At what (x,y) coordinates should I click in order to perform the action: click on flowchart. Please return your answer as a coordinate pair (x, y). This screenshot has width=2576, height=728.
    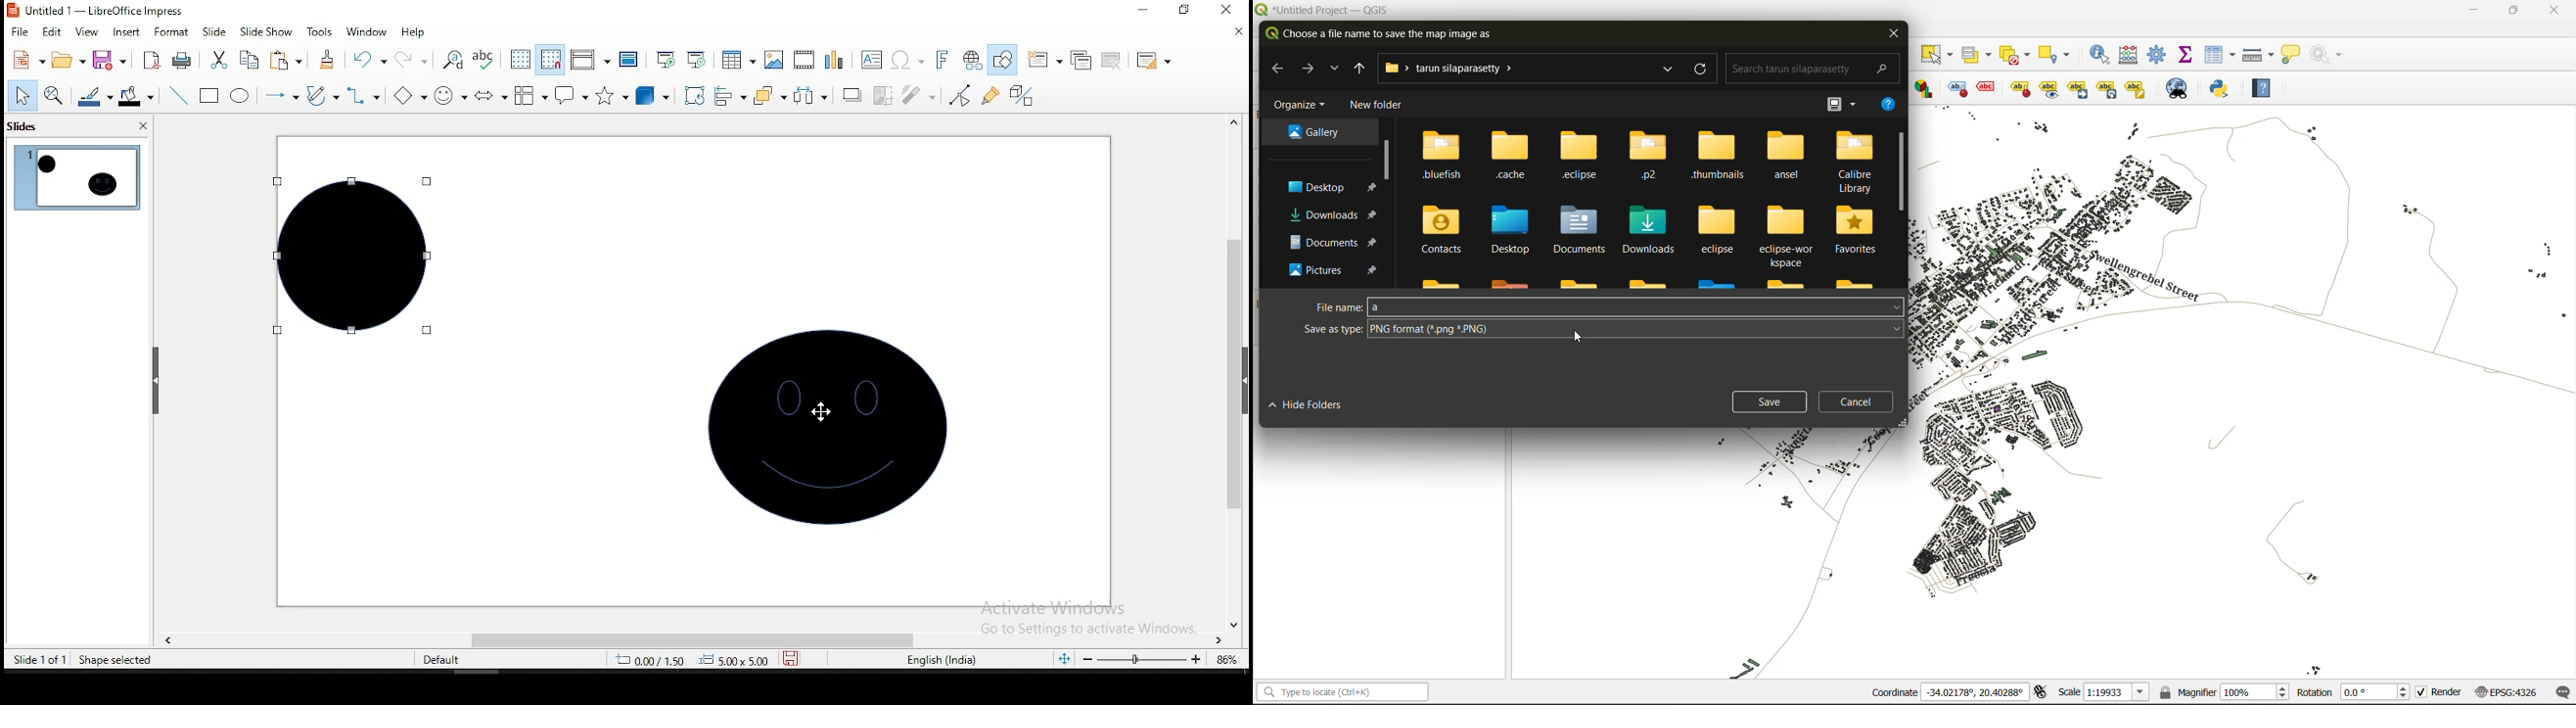
    Looking at the image, I should click on (530, 98).